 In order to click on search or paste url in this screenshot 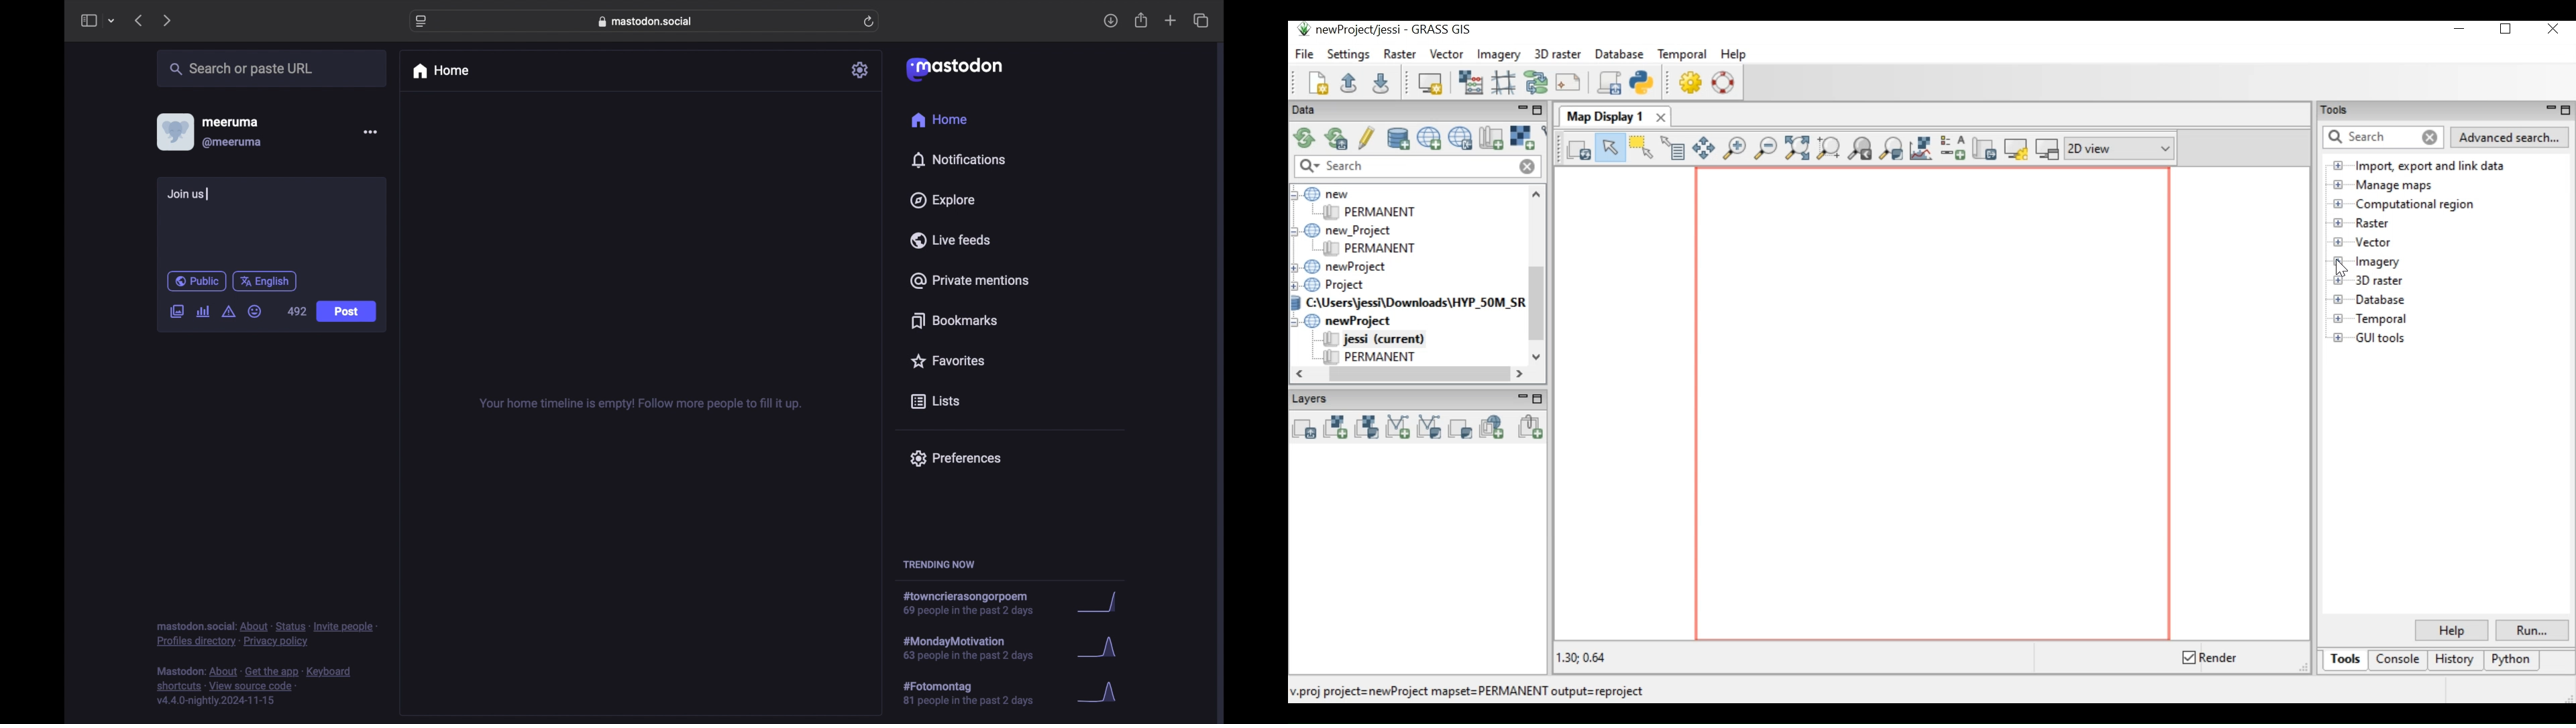, I will do `click(241, 69)`.